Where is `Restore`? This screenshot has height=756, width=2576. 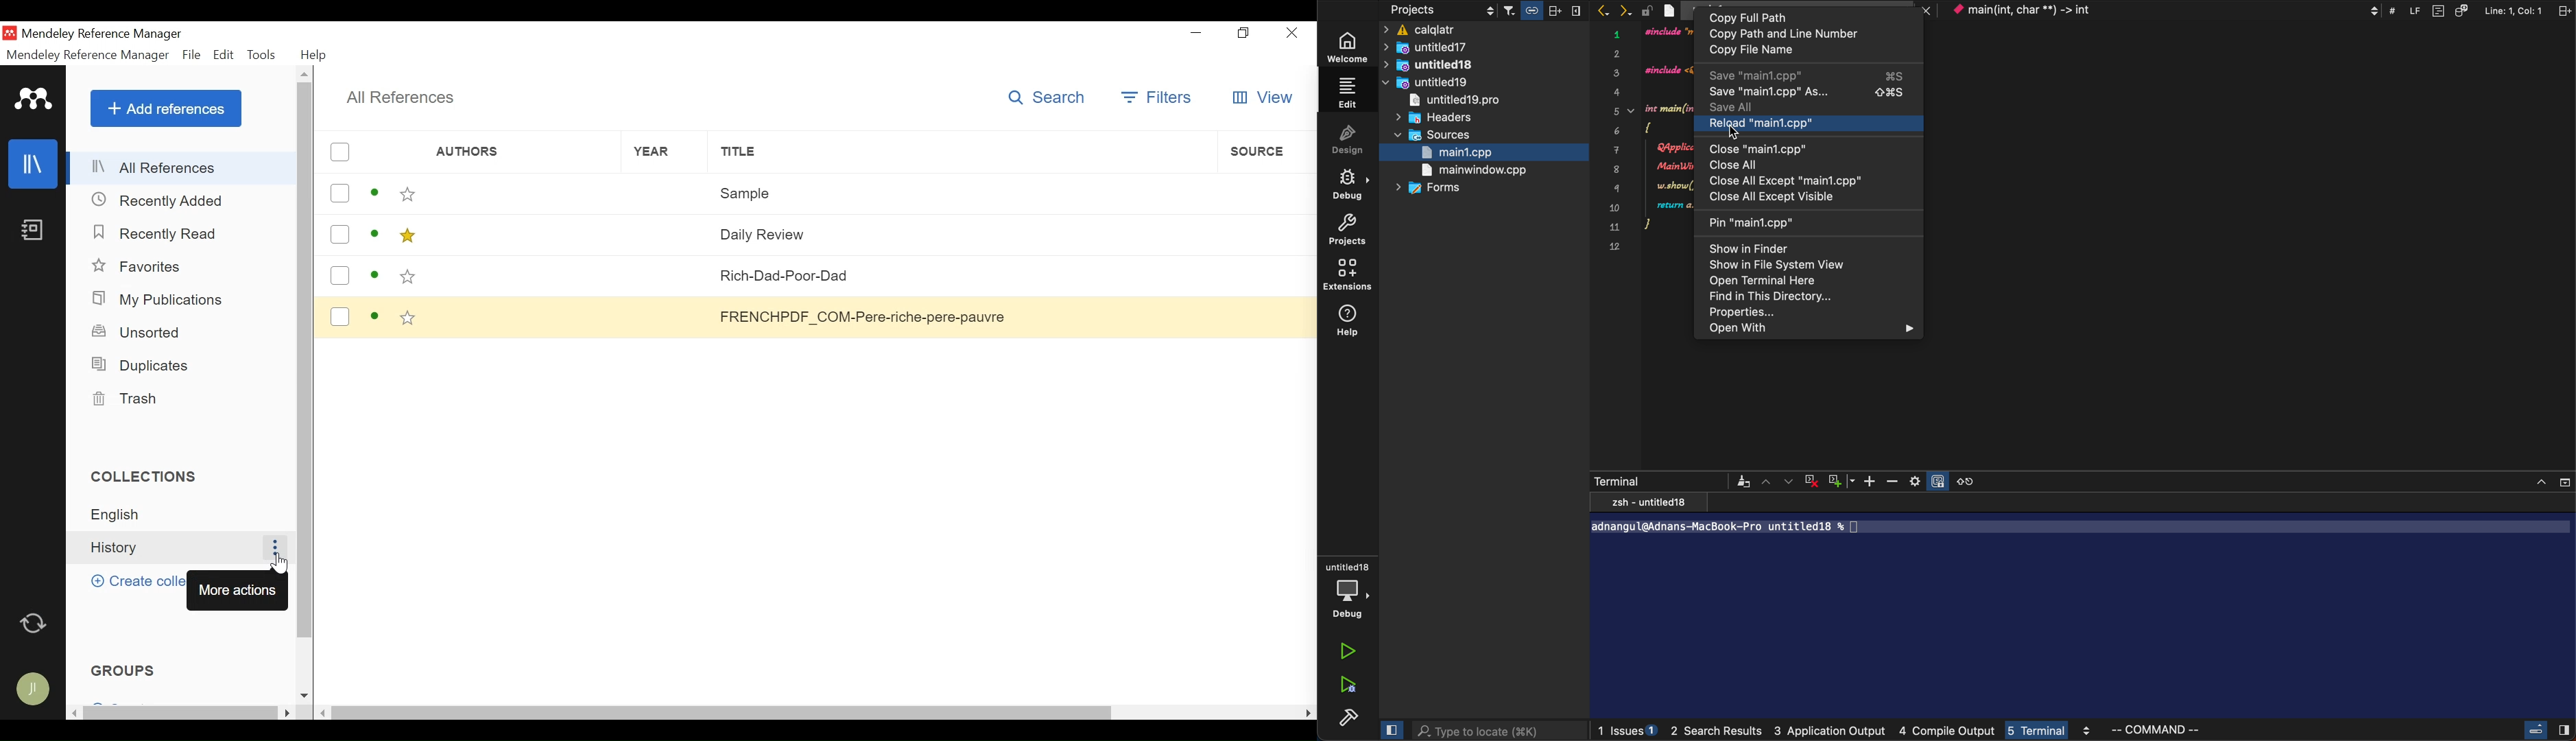
Restore is located at coordinates (1244, 34).